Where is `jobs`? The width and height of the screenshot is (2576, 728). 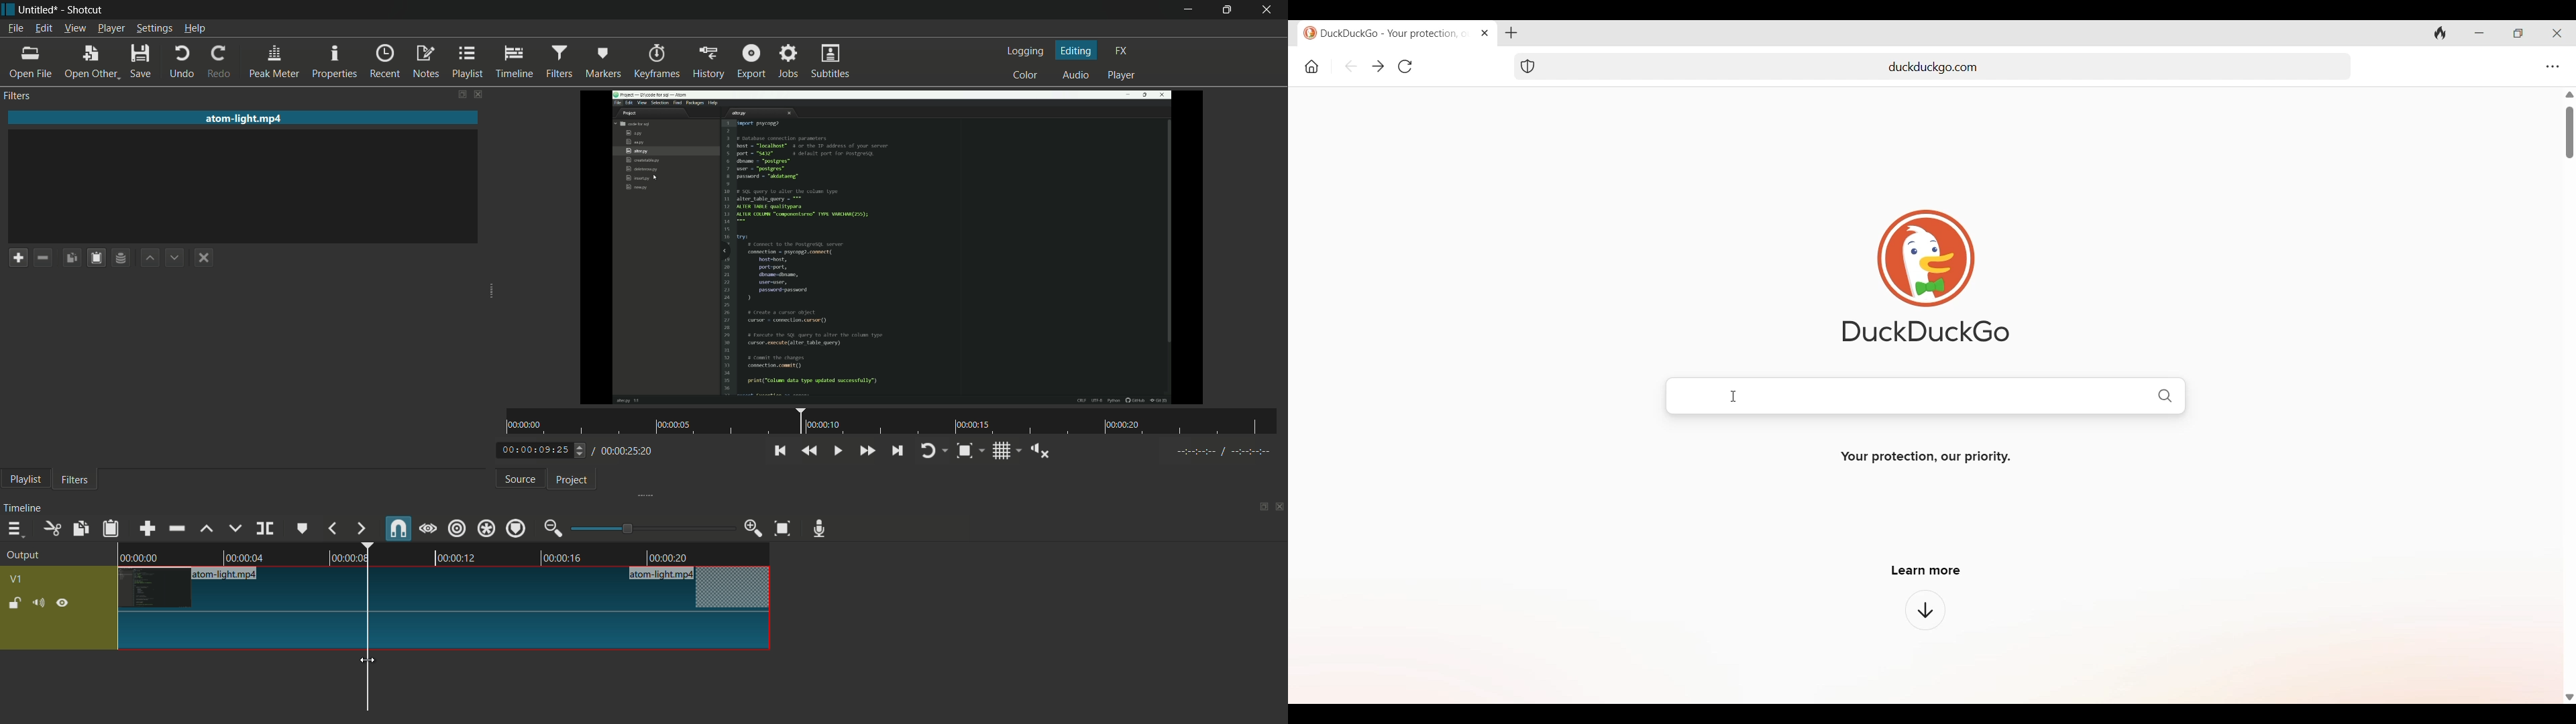 jobs is located at coordinates (790, 60).